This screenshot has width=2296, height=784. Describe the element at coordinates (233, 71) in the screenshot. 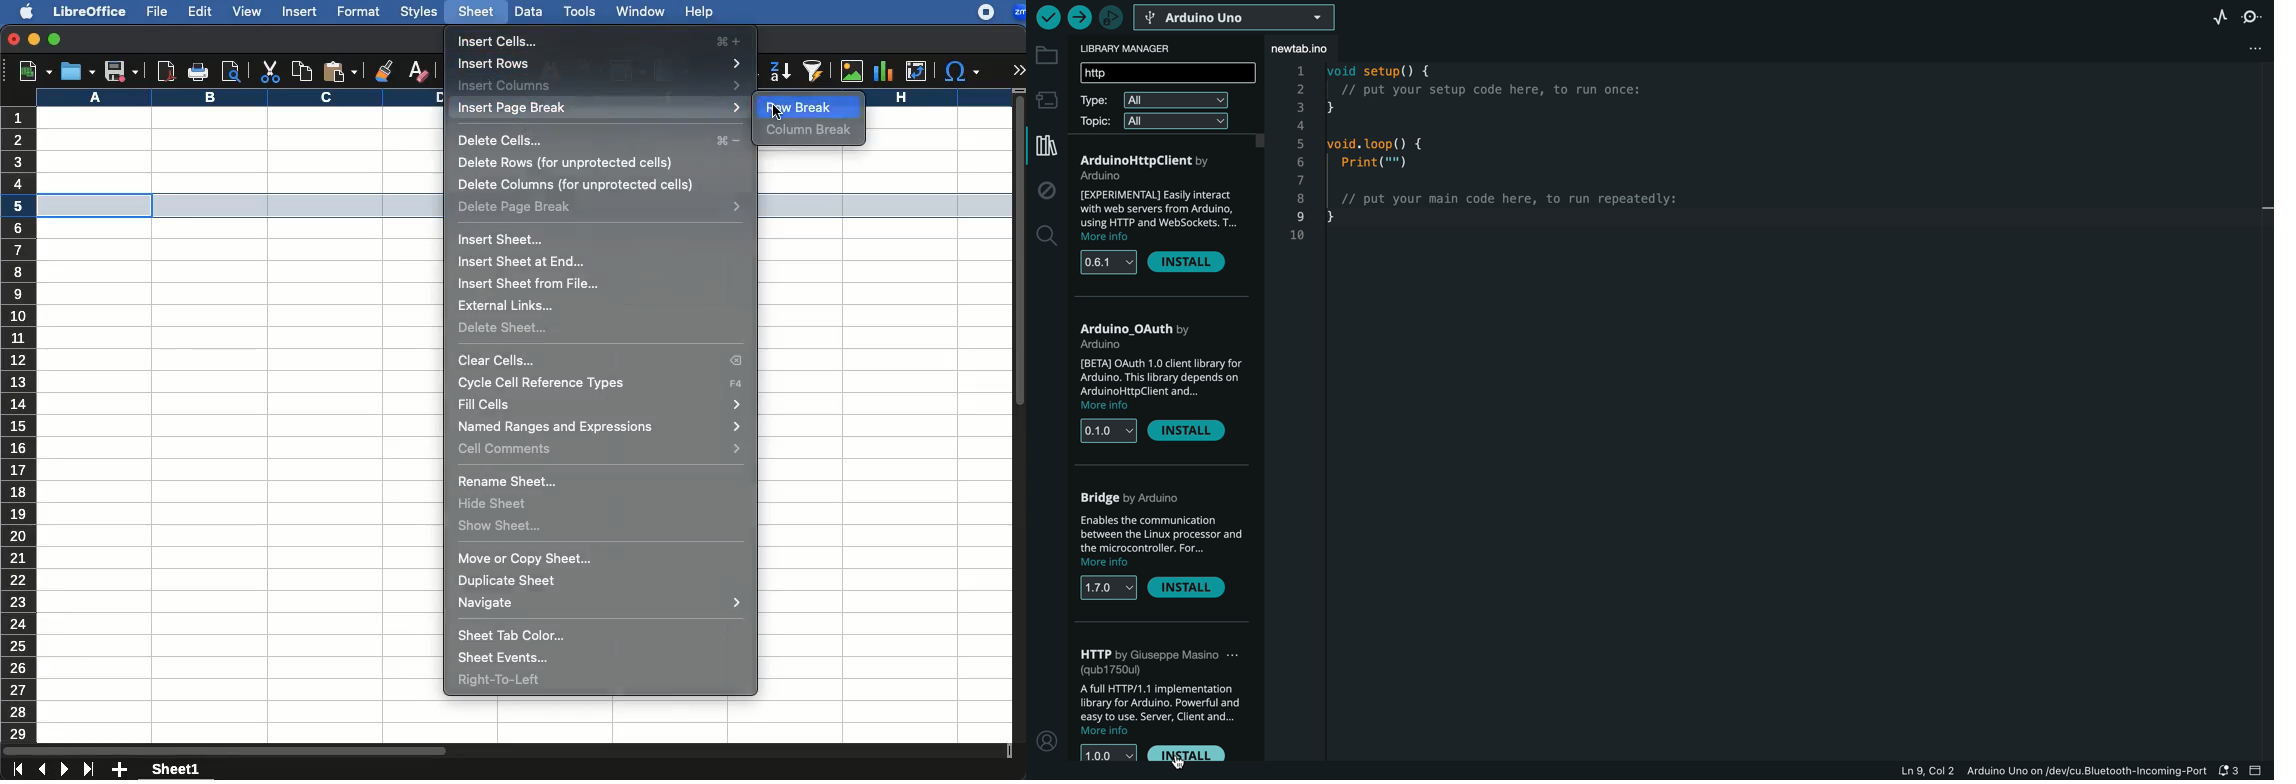

I see `print preview` at that location.